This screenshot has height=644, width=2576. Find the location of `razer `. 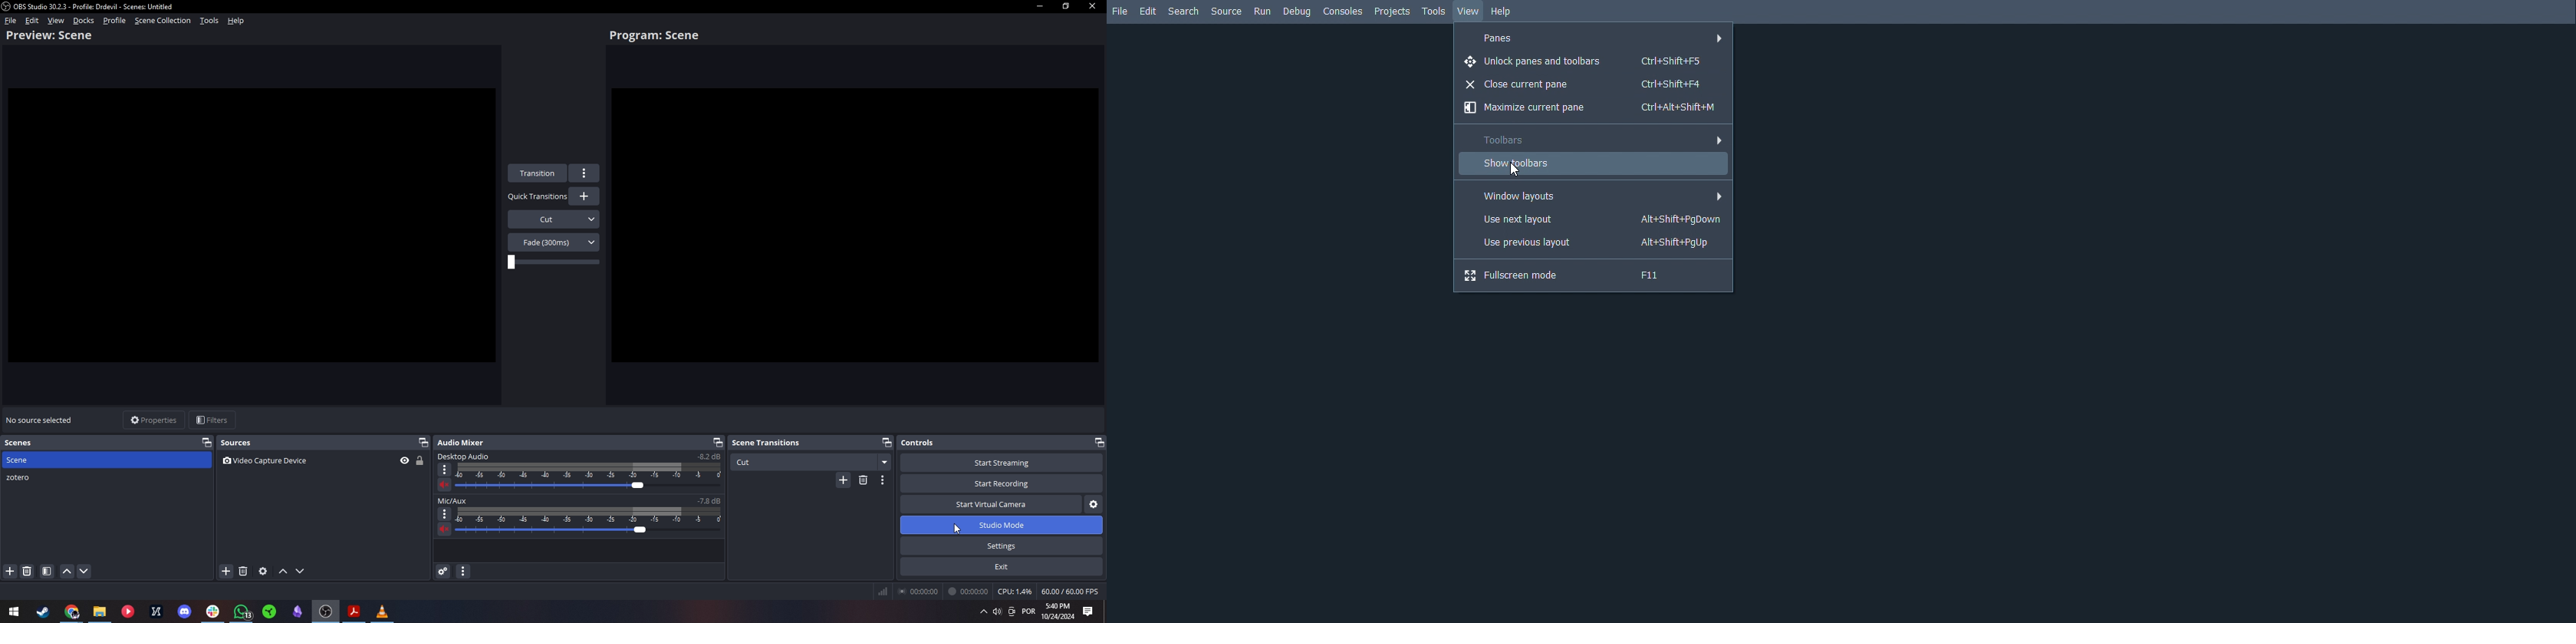

razer  is located at coordinates (270, 610).